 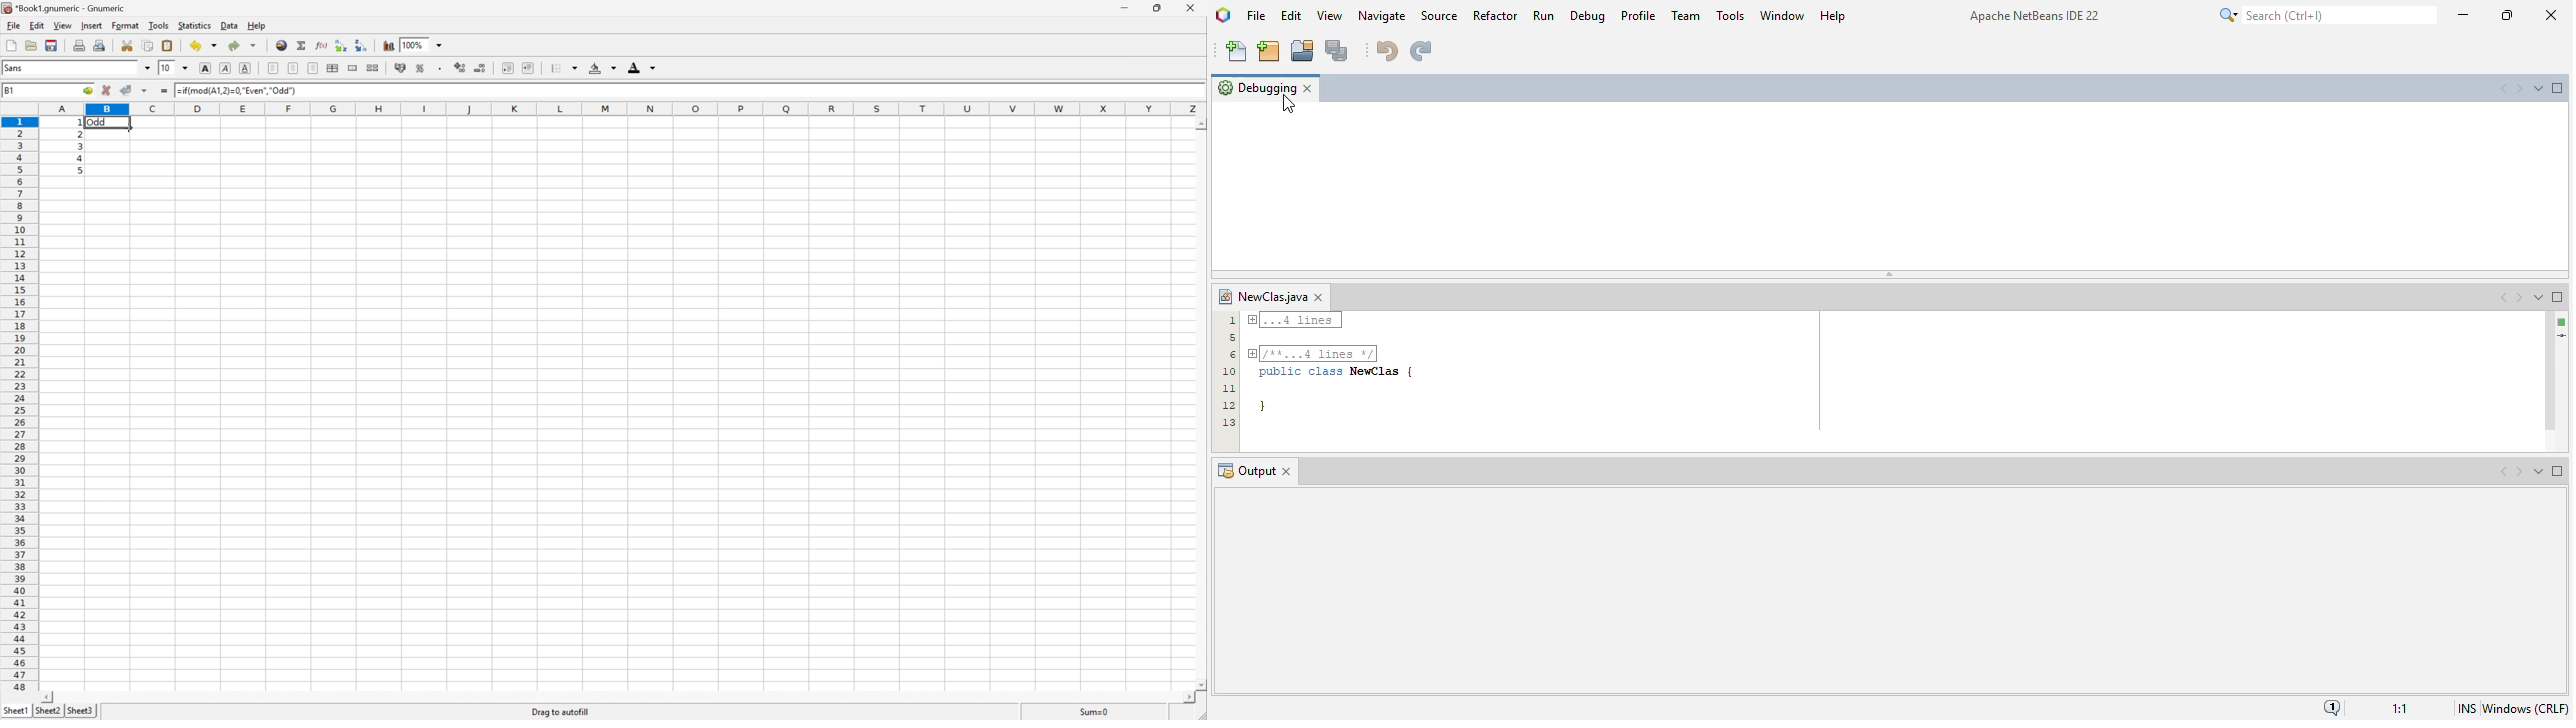 I want to click on 4, so click(x=81, y=159).